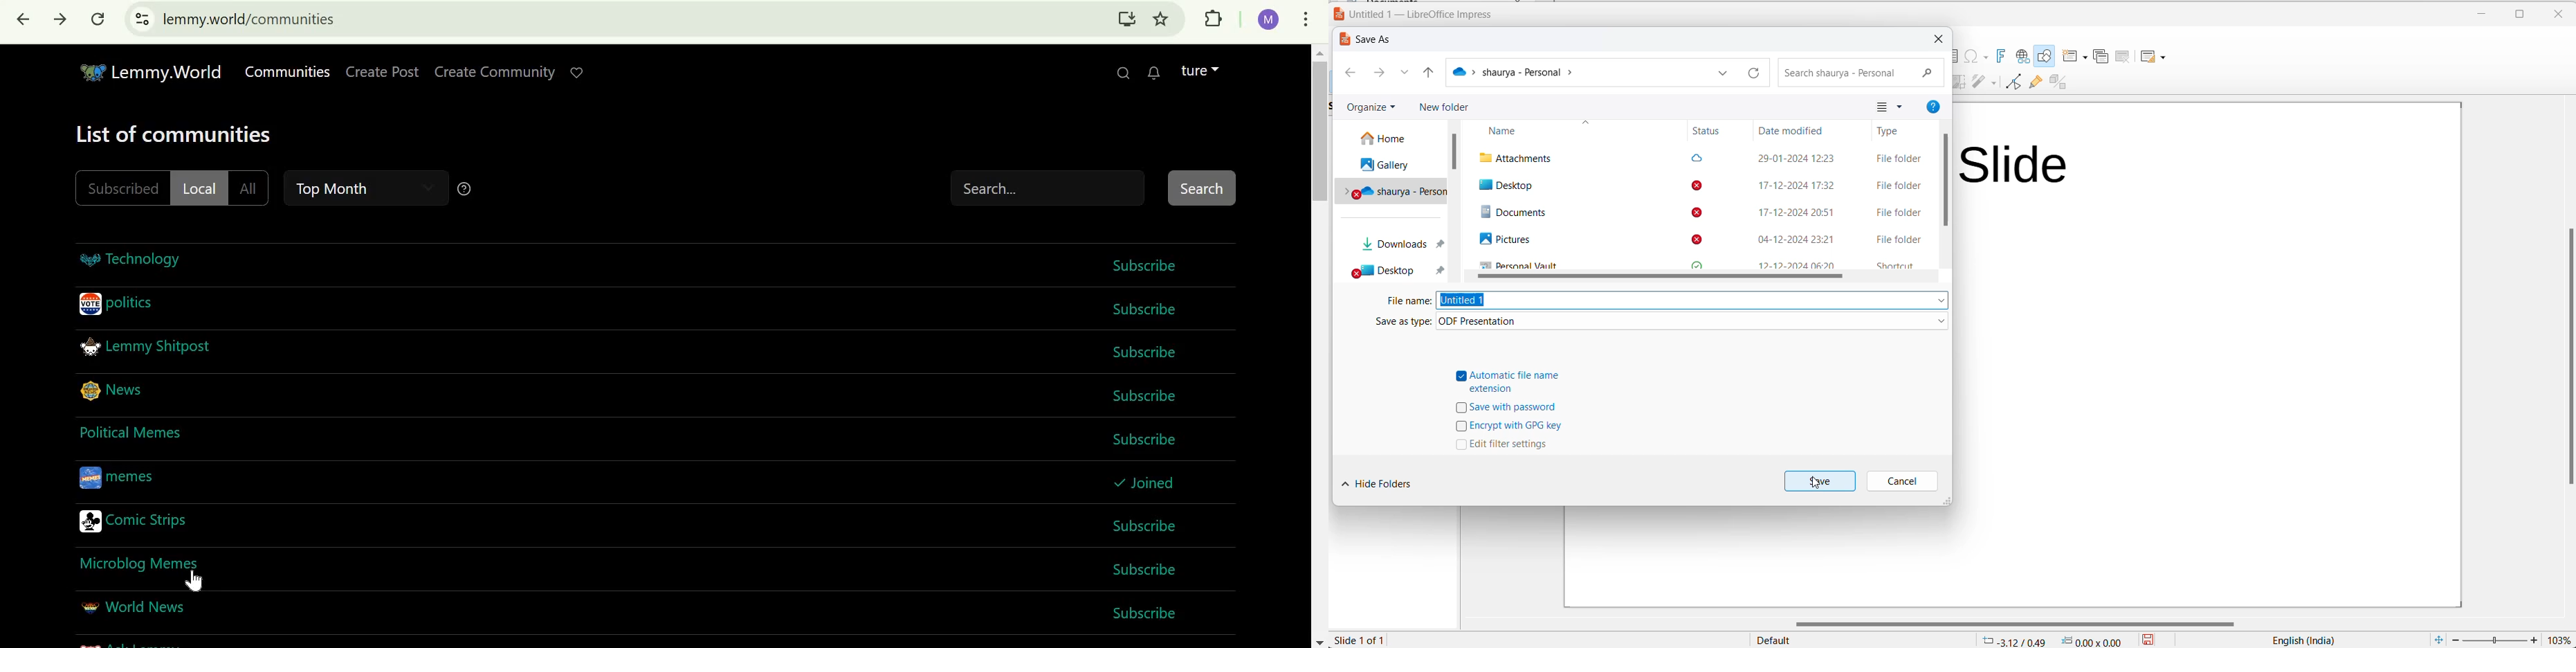  What do you see at coordinates (1985, 84) in the screenshot?
I see `filters` at bounding box center [1985, 84].